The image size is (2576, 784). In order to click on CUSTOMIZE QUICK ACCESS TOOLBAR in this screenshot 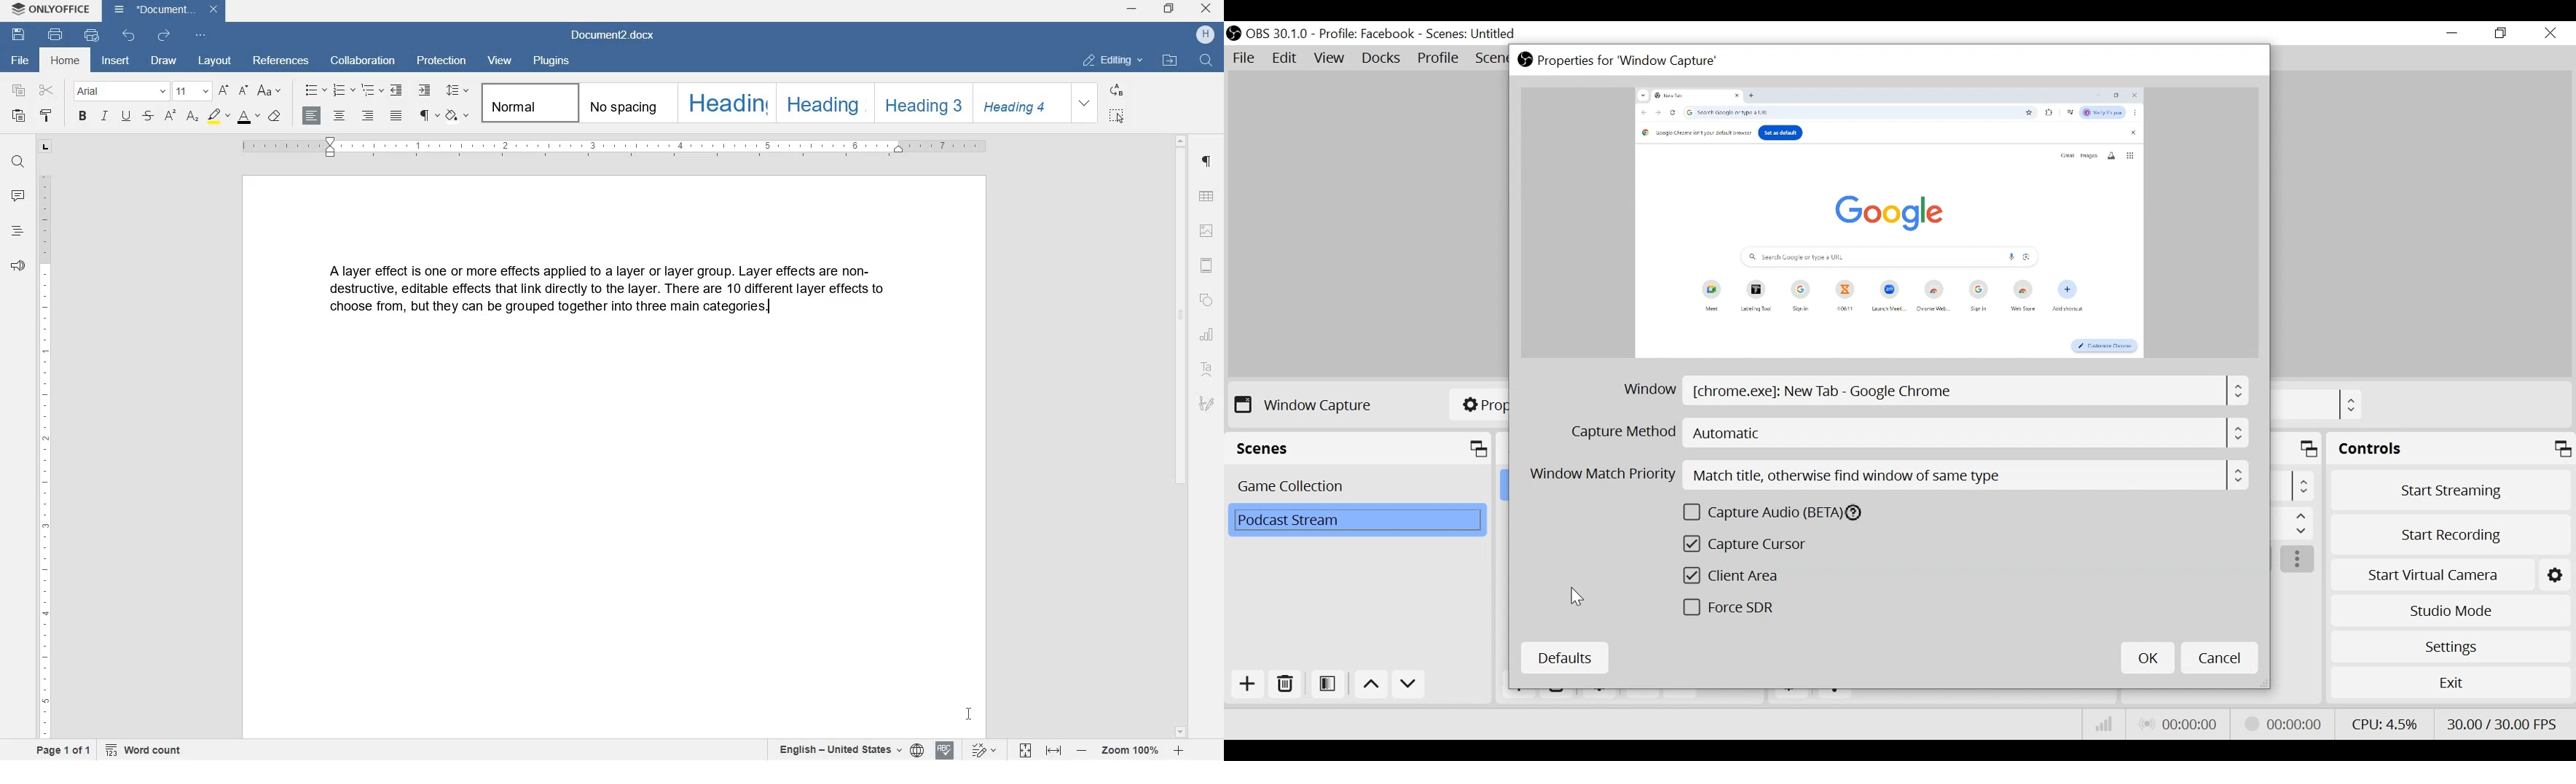, I will do `click(200, 35)`.